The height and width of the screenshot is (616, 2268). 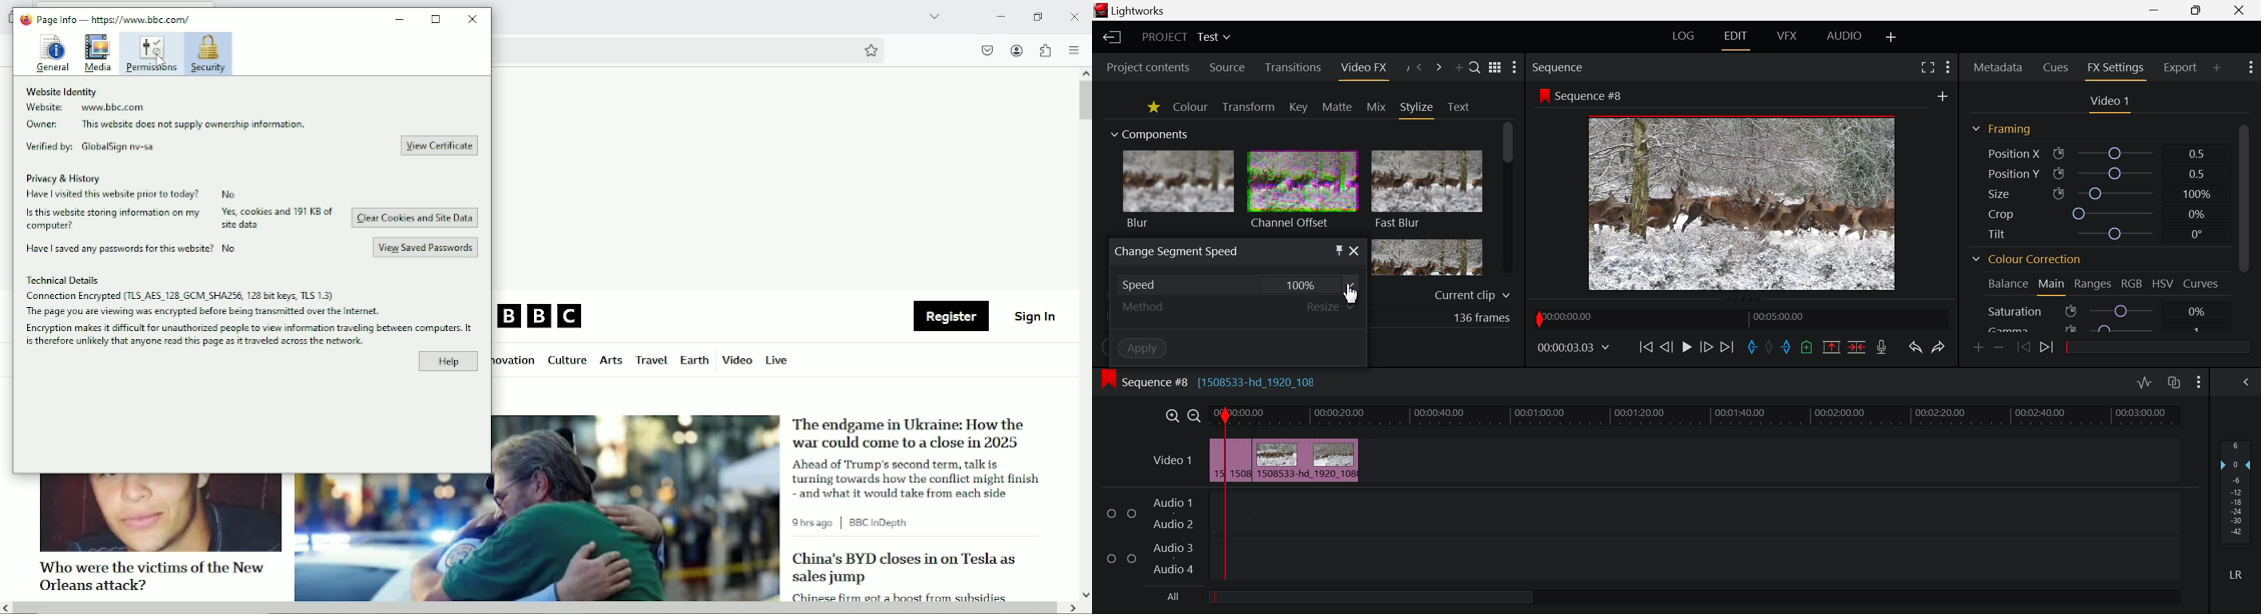 I want to click on scroll down, so click(x=1085, y=594).